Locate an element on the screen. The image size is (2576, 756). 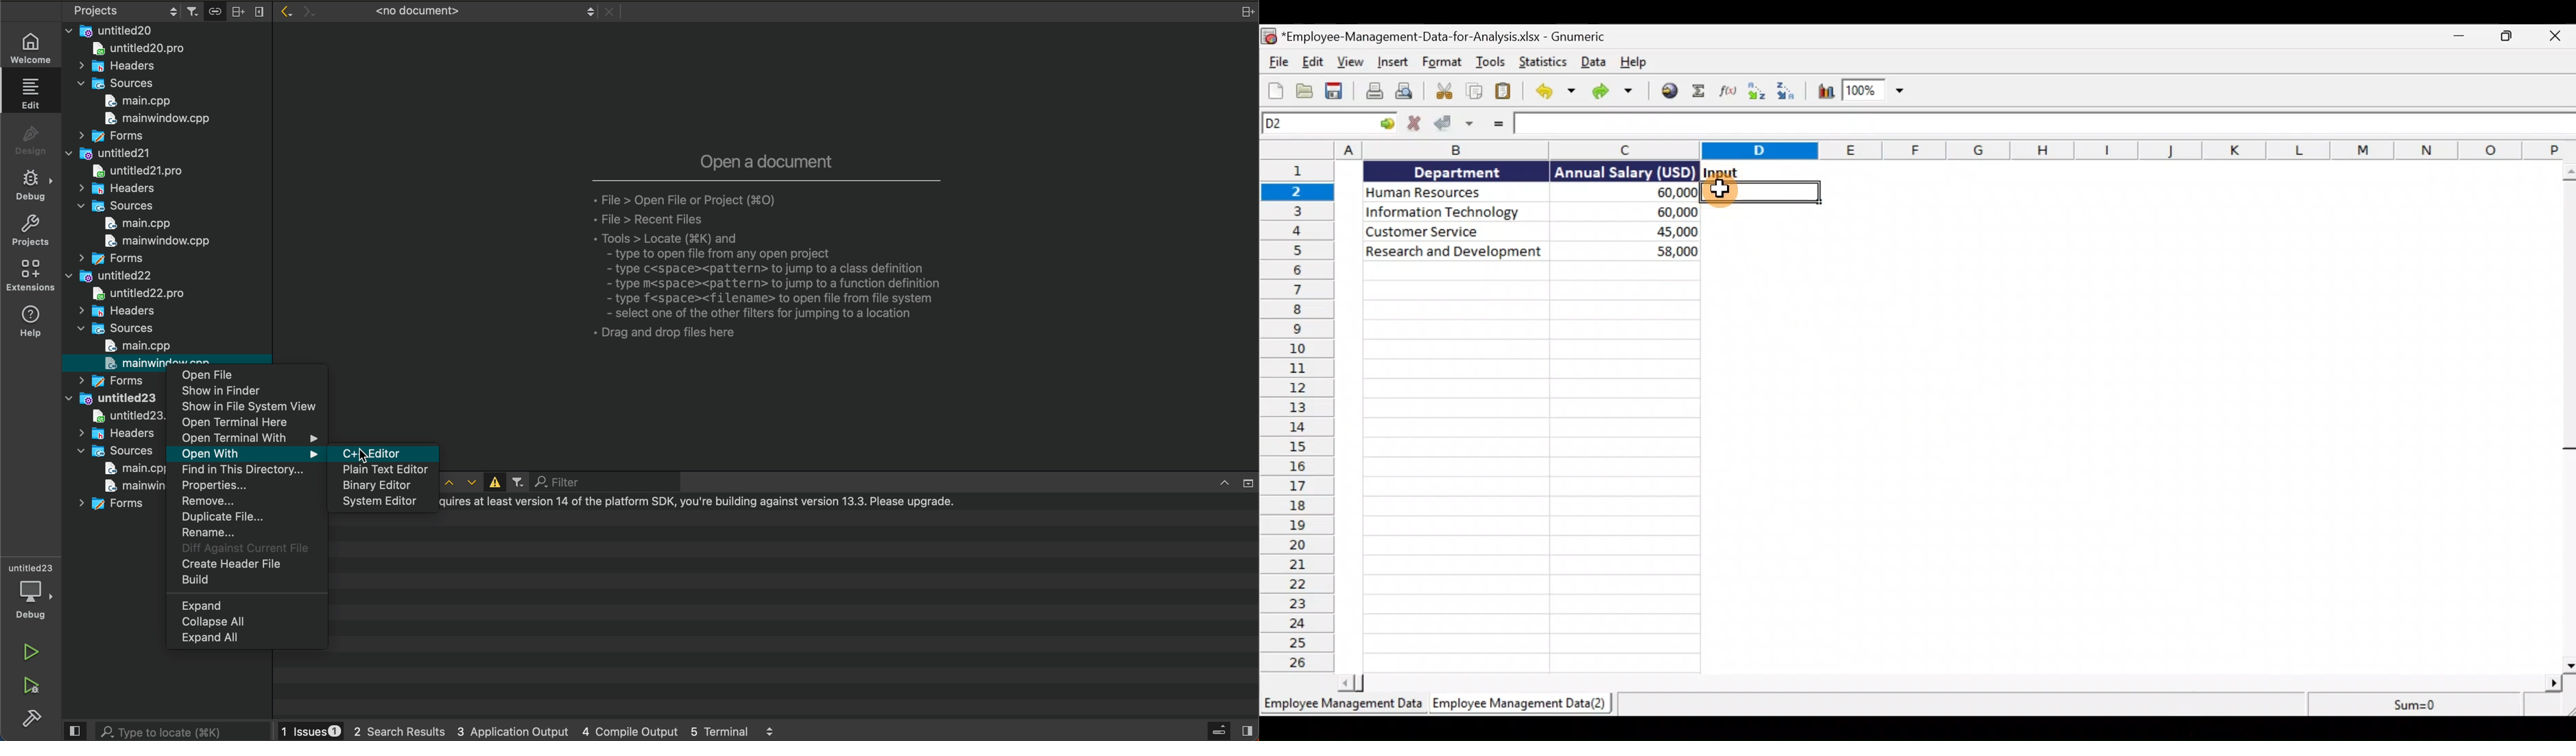
Create a new workbook is located at coordinates (1272, 89).